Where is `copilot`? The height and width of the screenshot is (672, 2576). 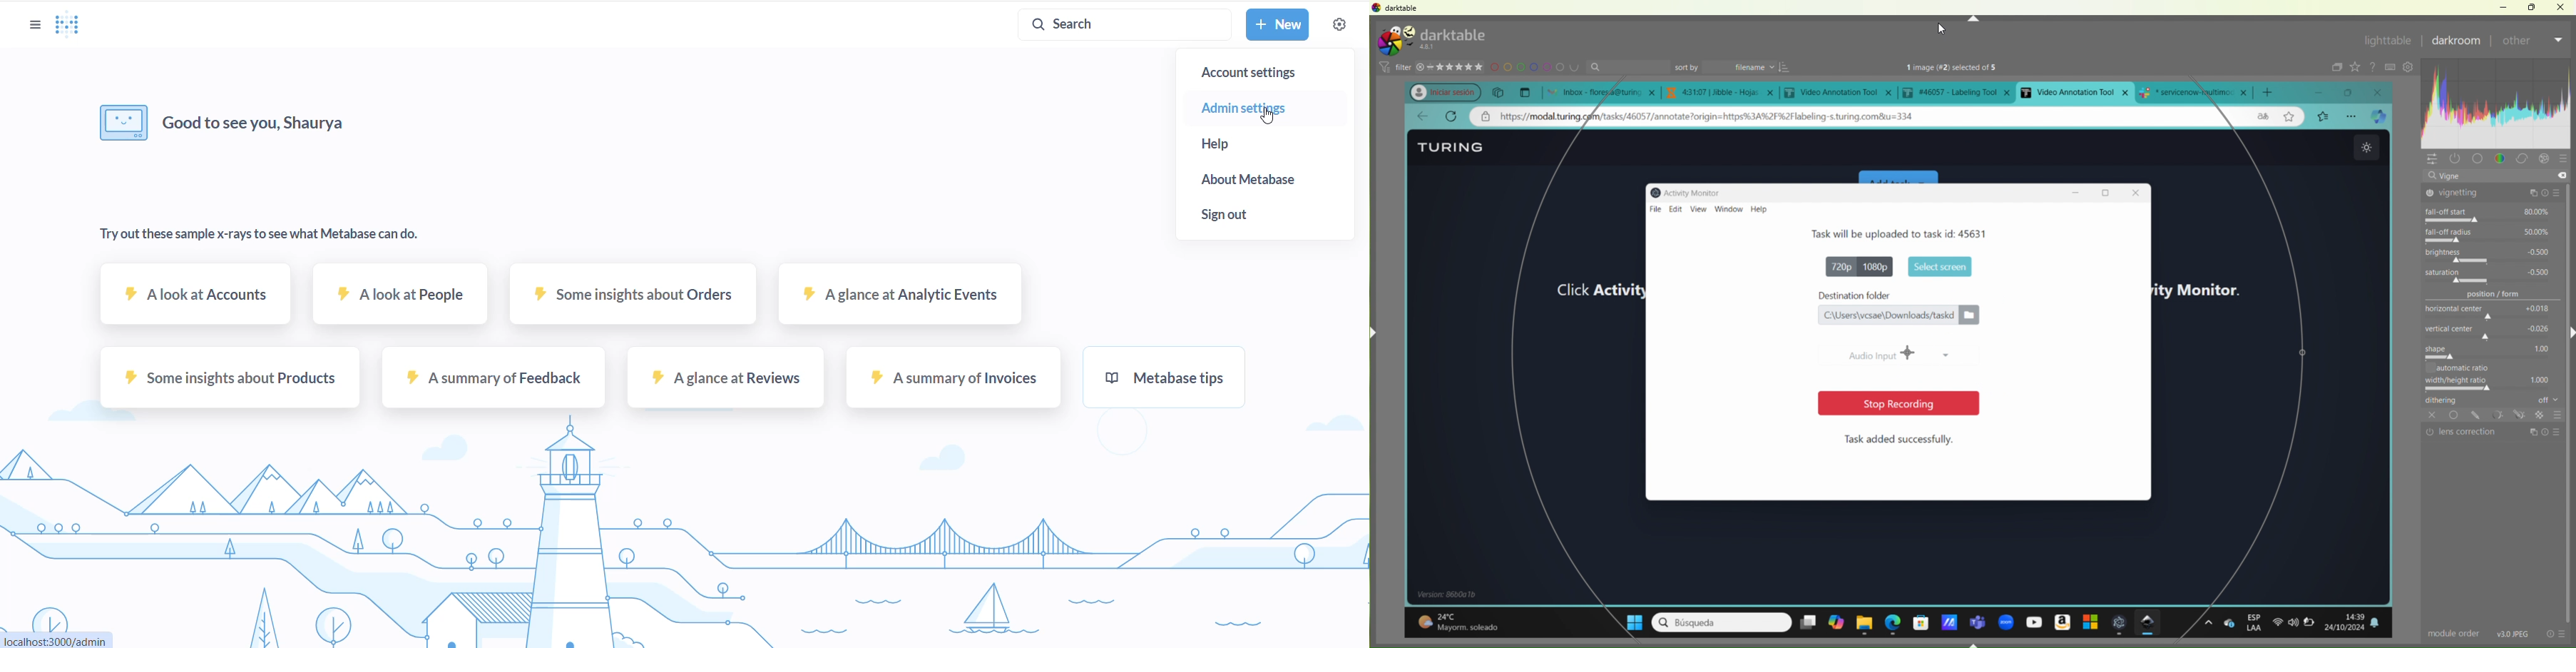
copilot is located at coordinates (1836, 624).